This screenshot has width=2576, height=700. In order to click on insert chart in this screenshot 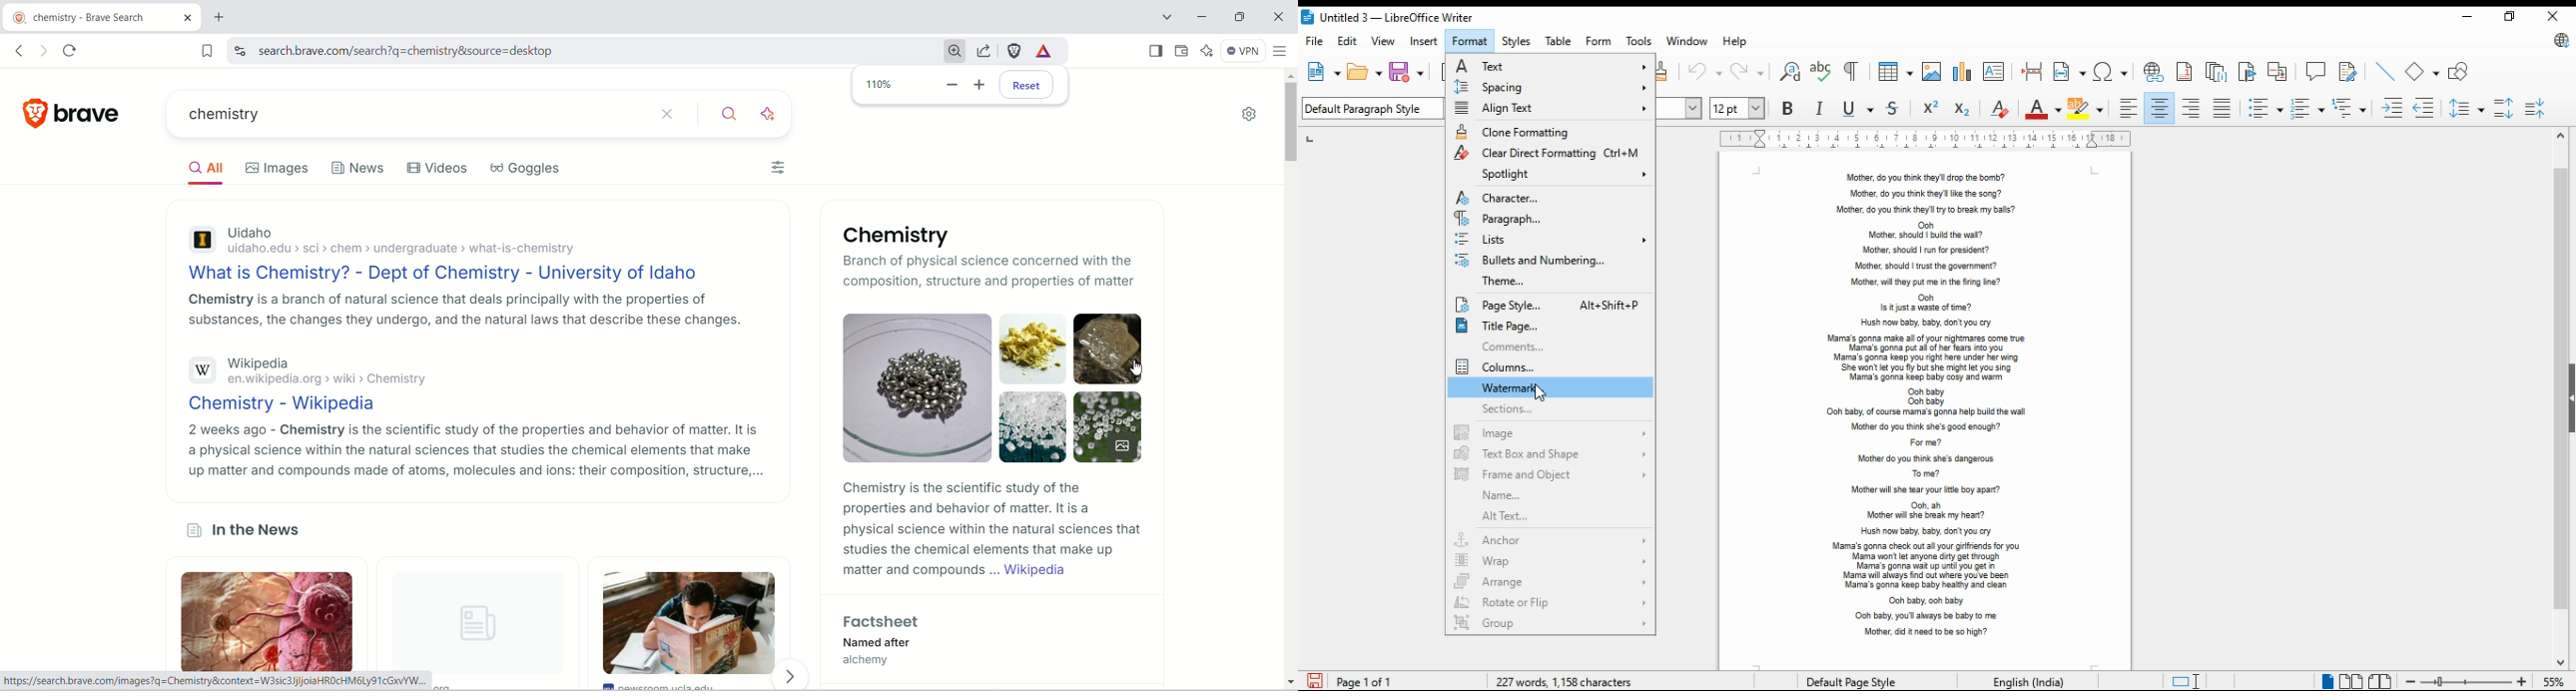, I will do `click(1964, 72)`.